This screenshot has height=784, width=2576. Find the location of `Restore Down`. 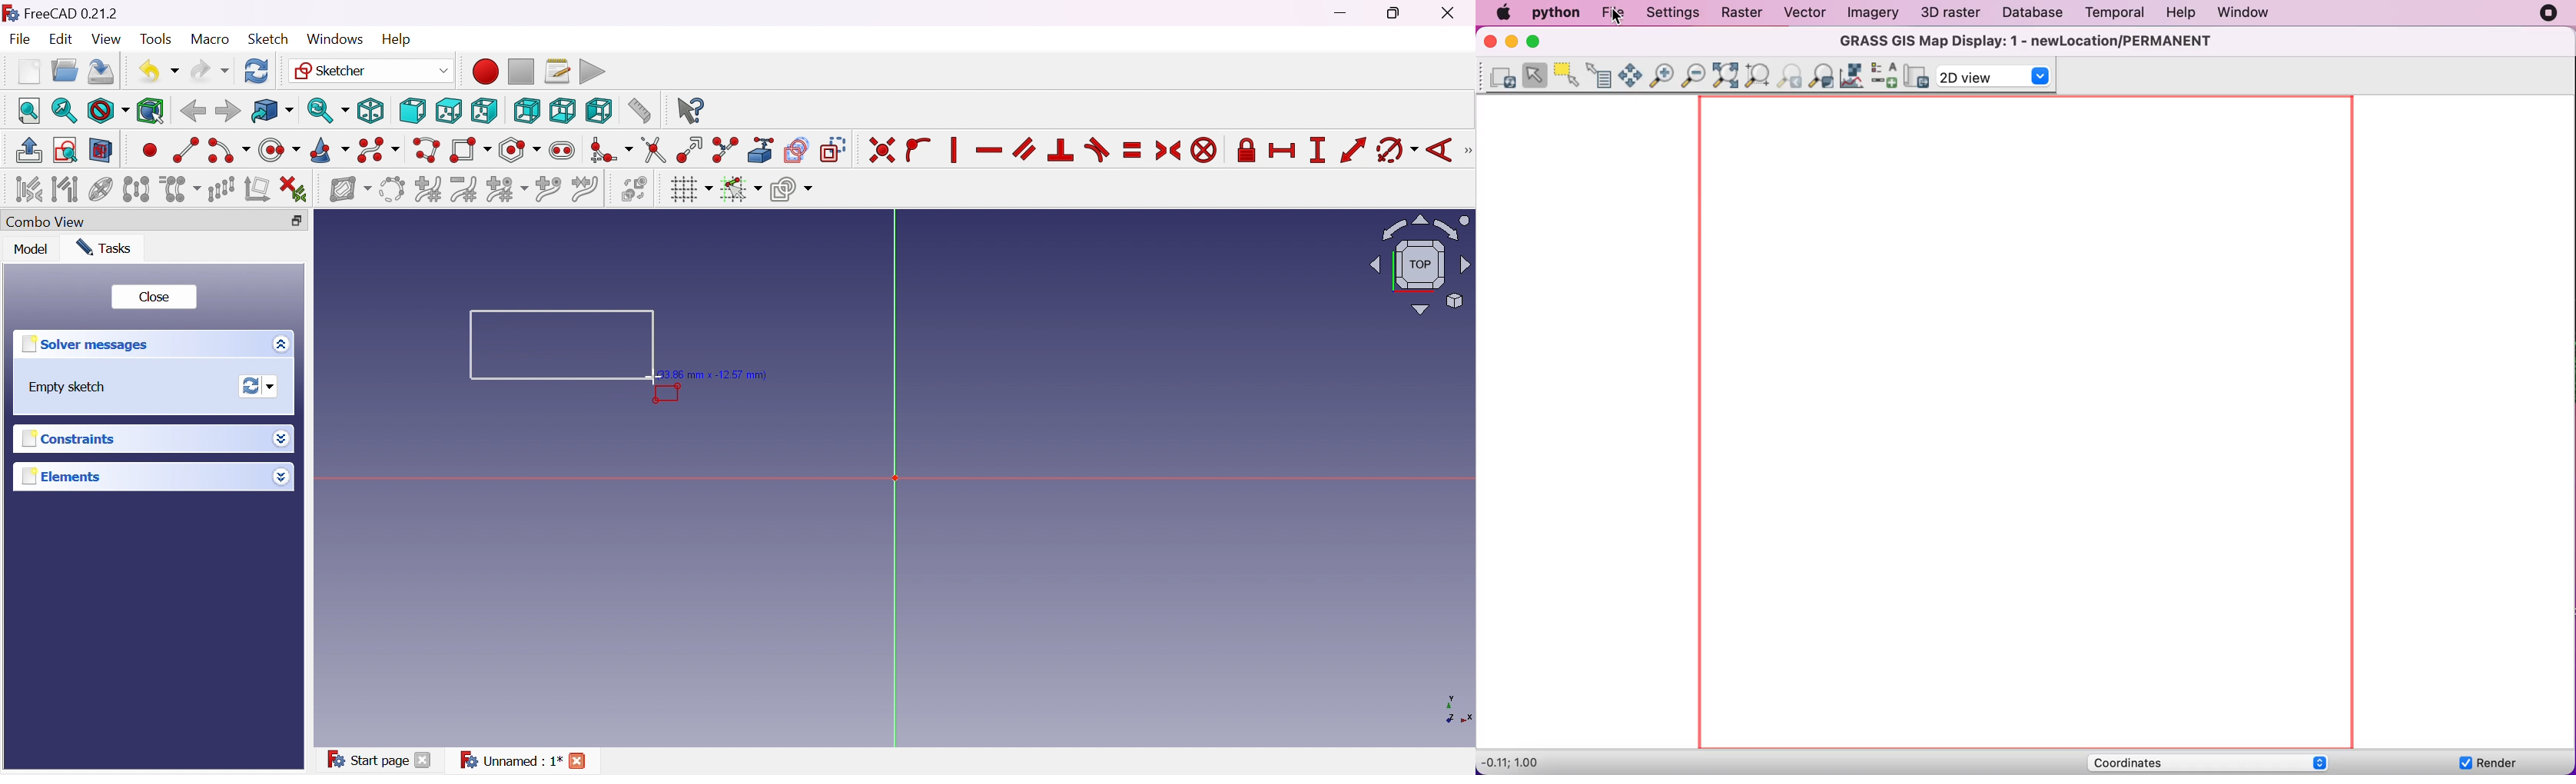

Restore Down is located at coordinates (1396, 15).